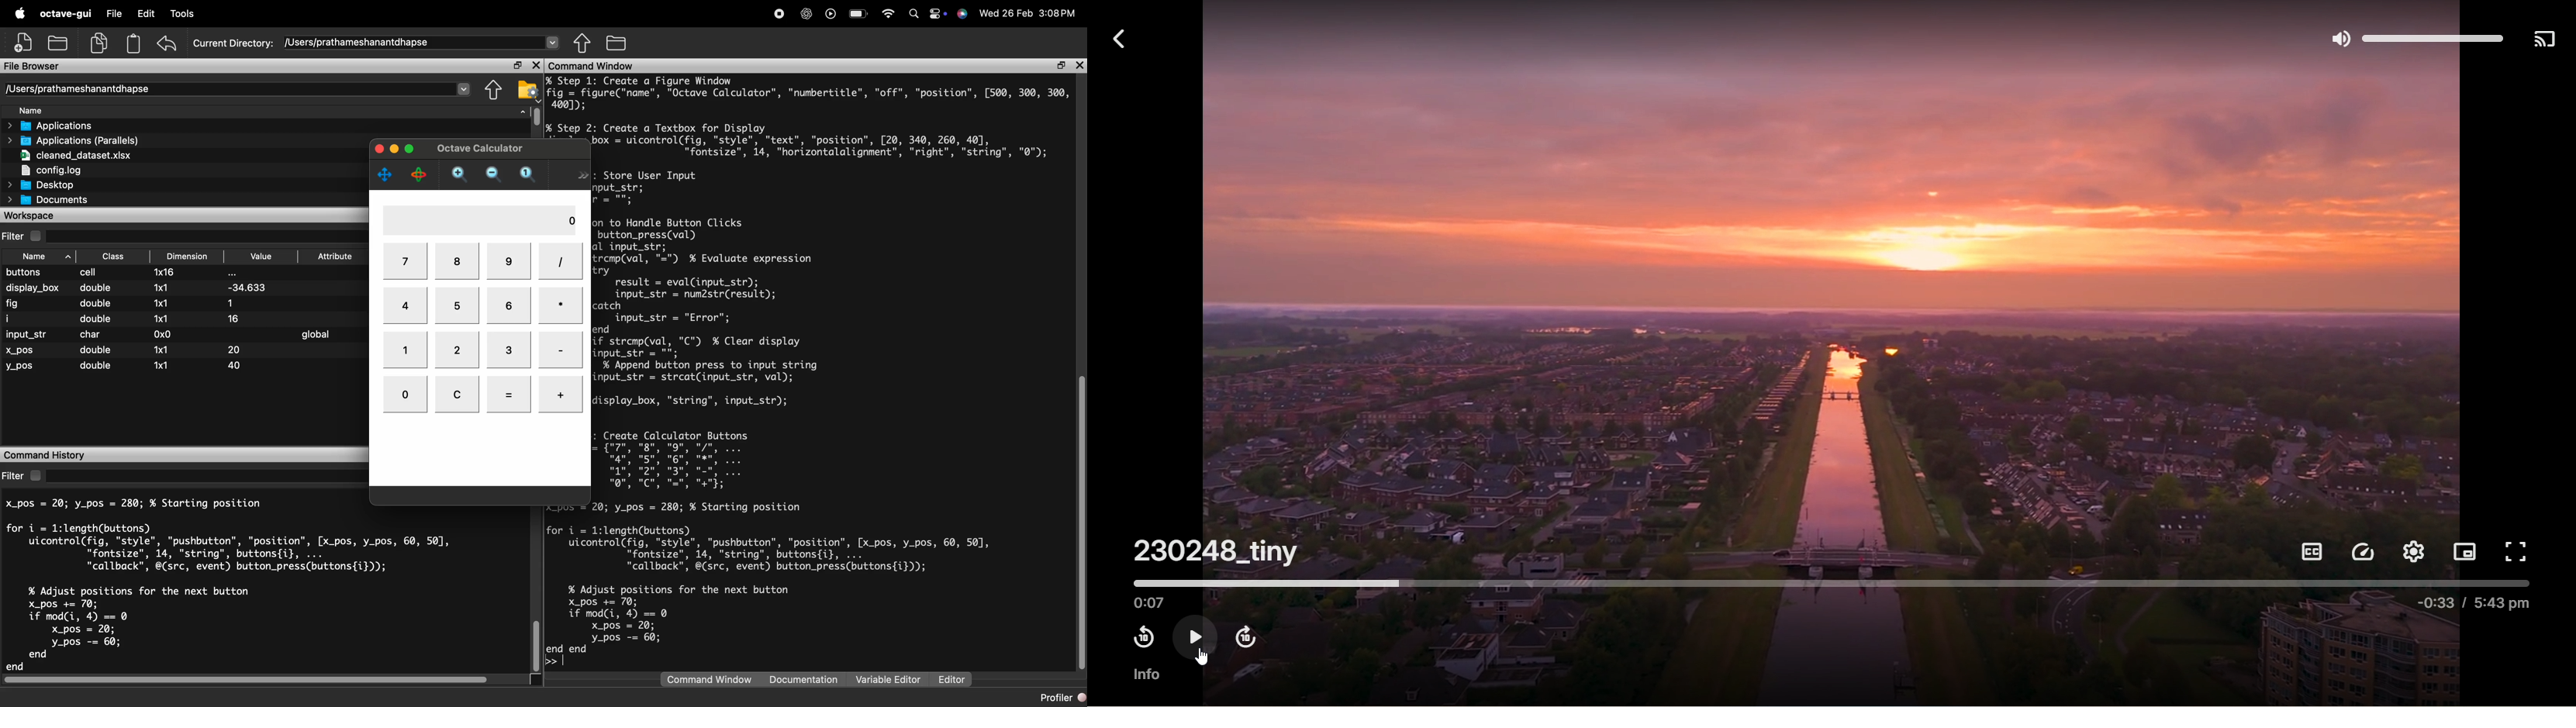 The height and width of the screenshot is (728, 2576). Describe the element at coordinates (1251, 635) in the screenshot. I see `fast forward` at that location.